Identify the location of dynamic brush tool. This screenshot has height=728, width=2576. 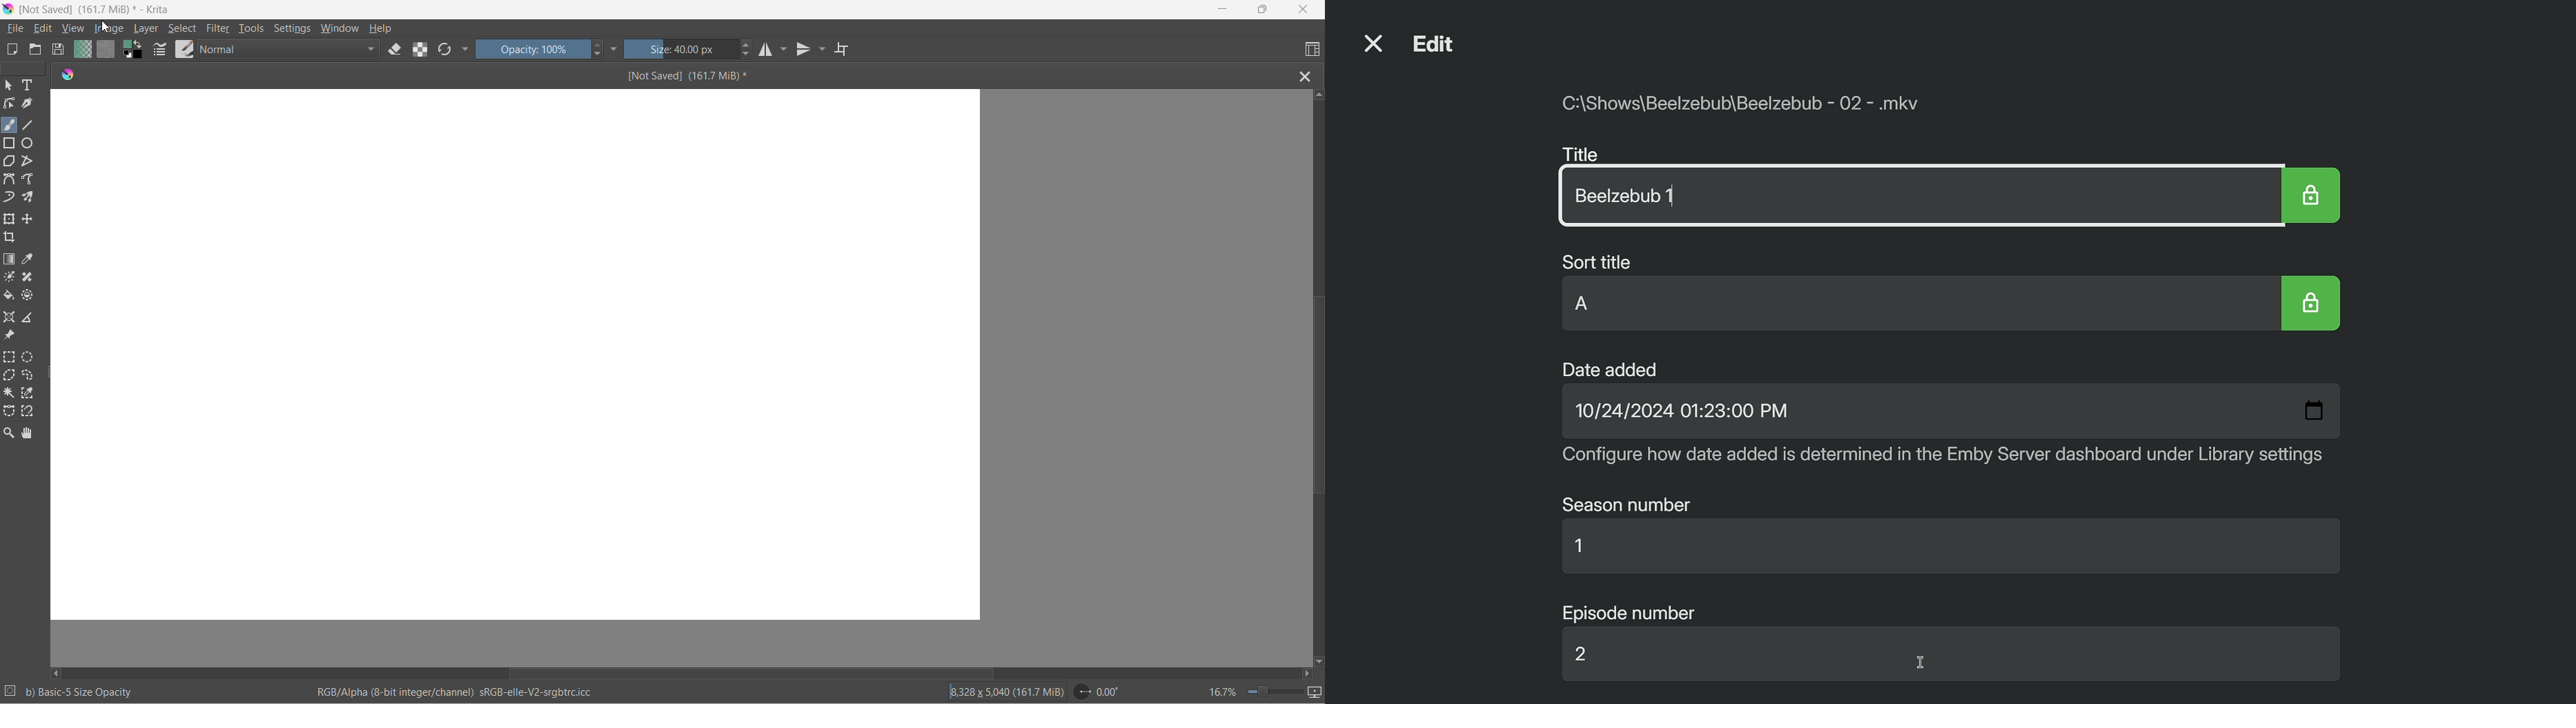
(10, 198).